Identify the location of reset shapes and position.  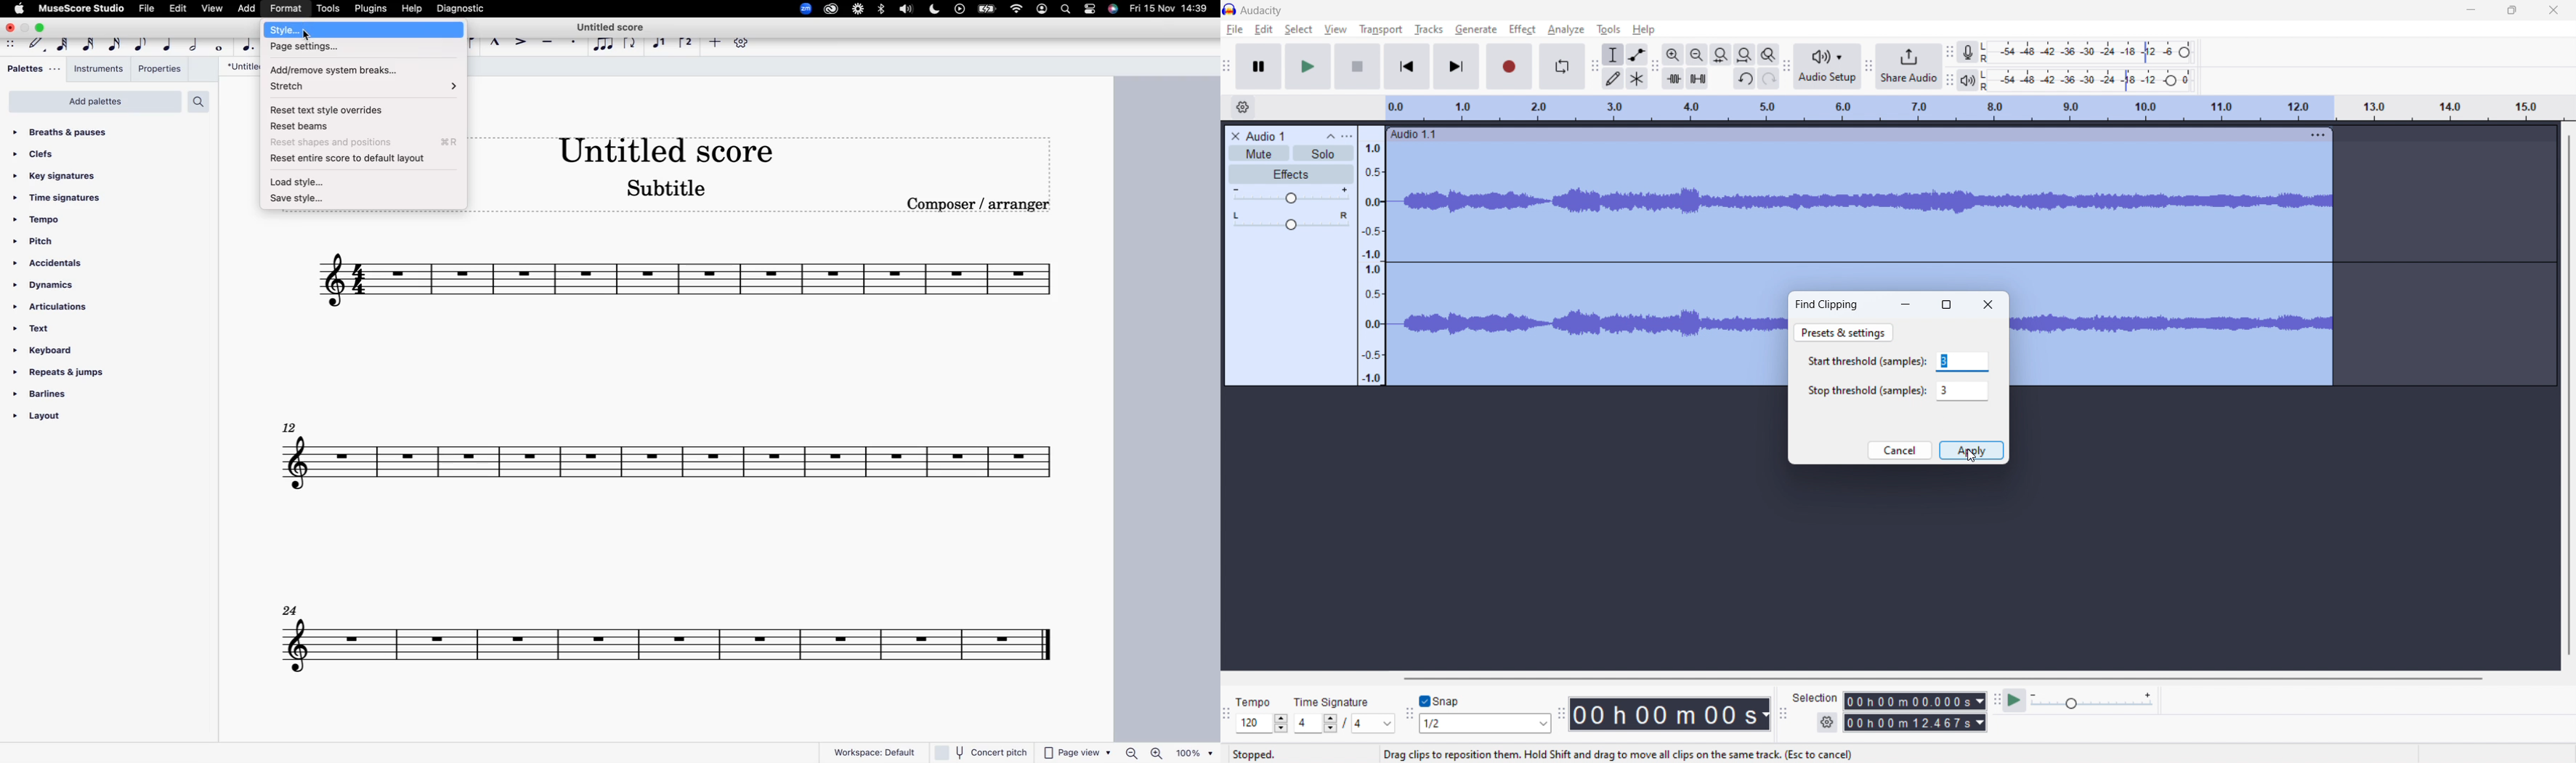
(365, 141).